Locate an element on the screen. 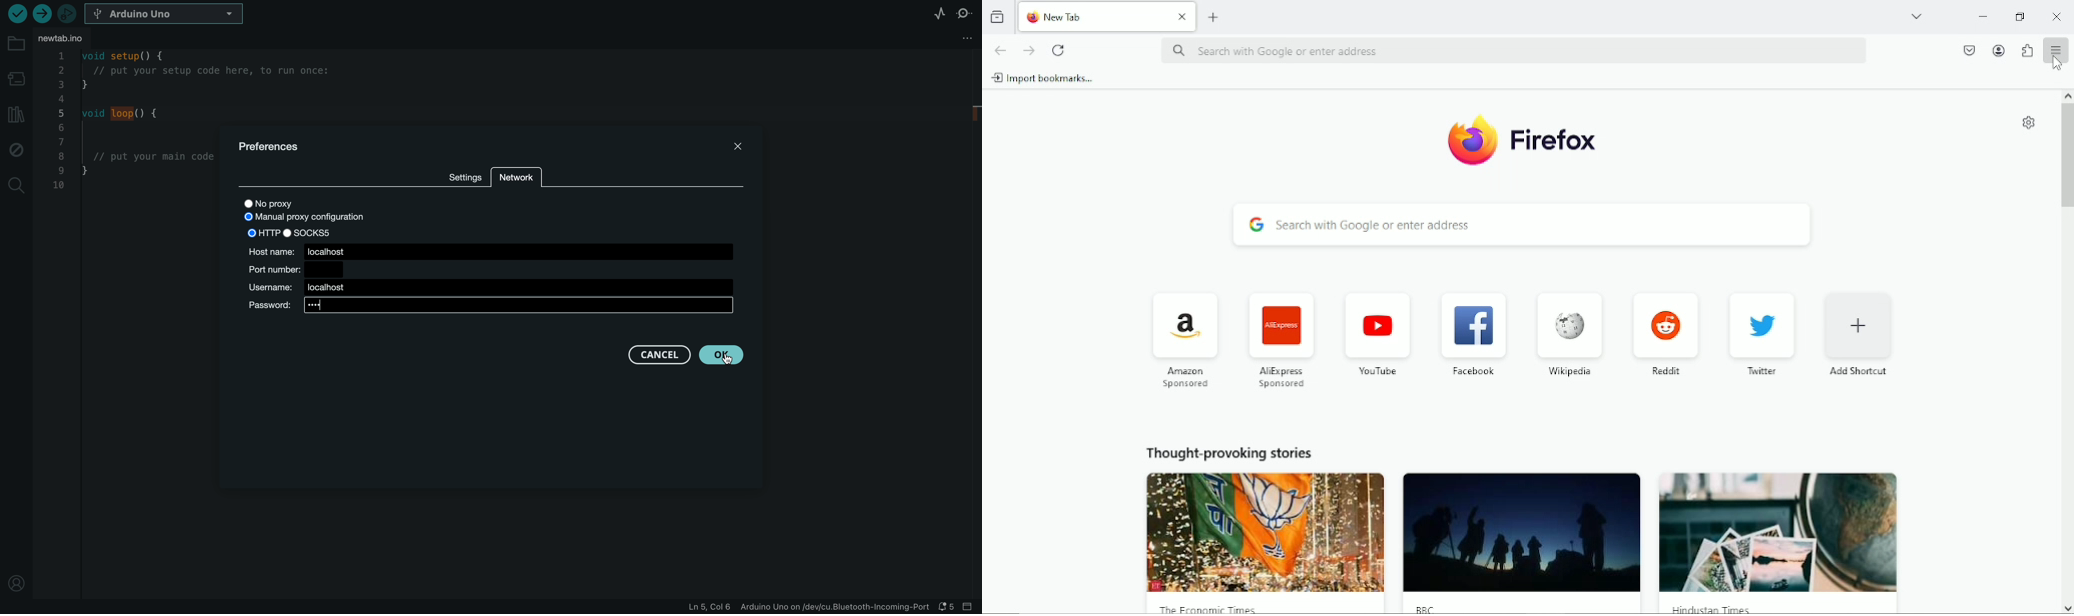 The image size is (2100, 616). AliExpress Sponsored is located at coordinates (1282, 339).